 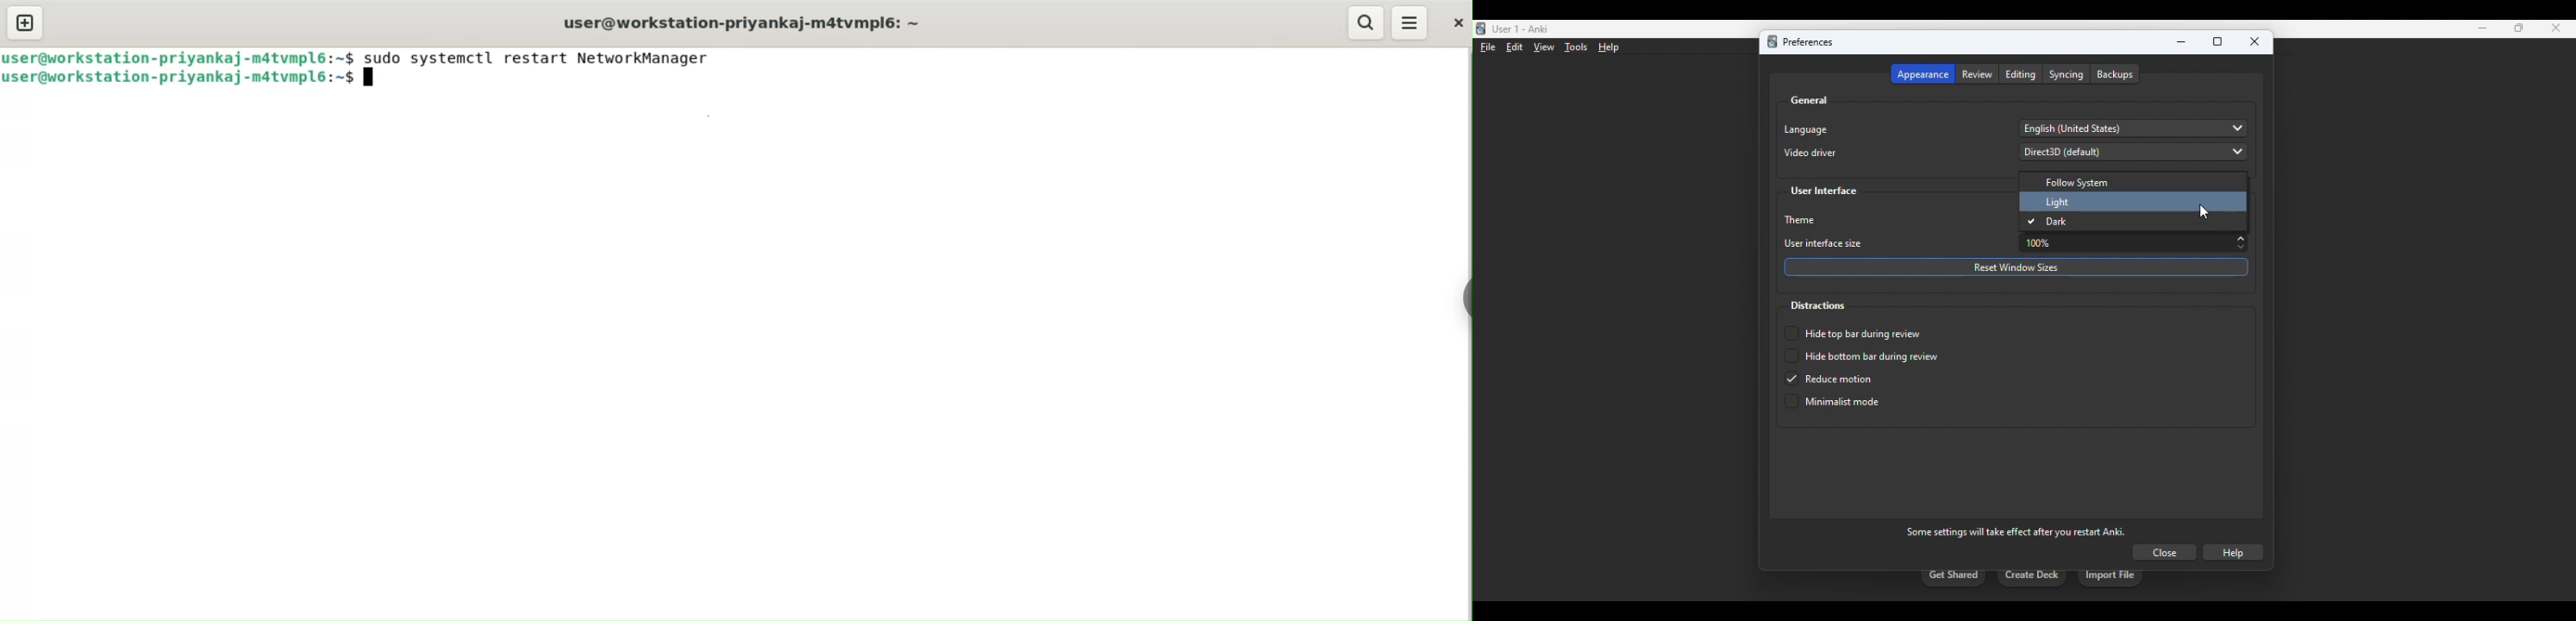 What do you see at coordinates (2233, 553) in the screenshot?
I see `help` at bounding box center [2233, 553].